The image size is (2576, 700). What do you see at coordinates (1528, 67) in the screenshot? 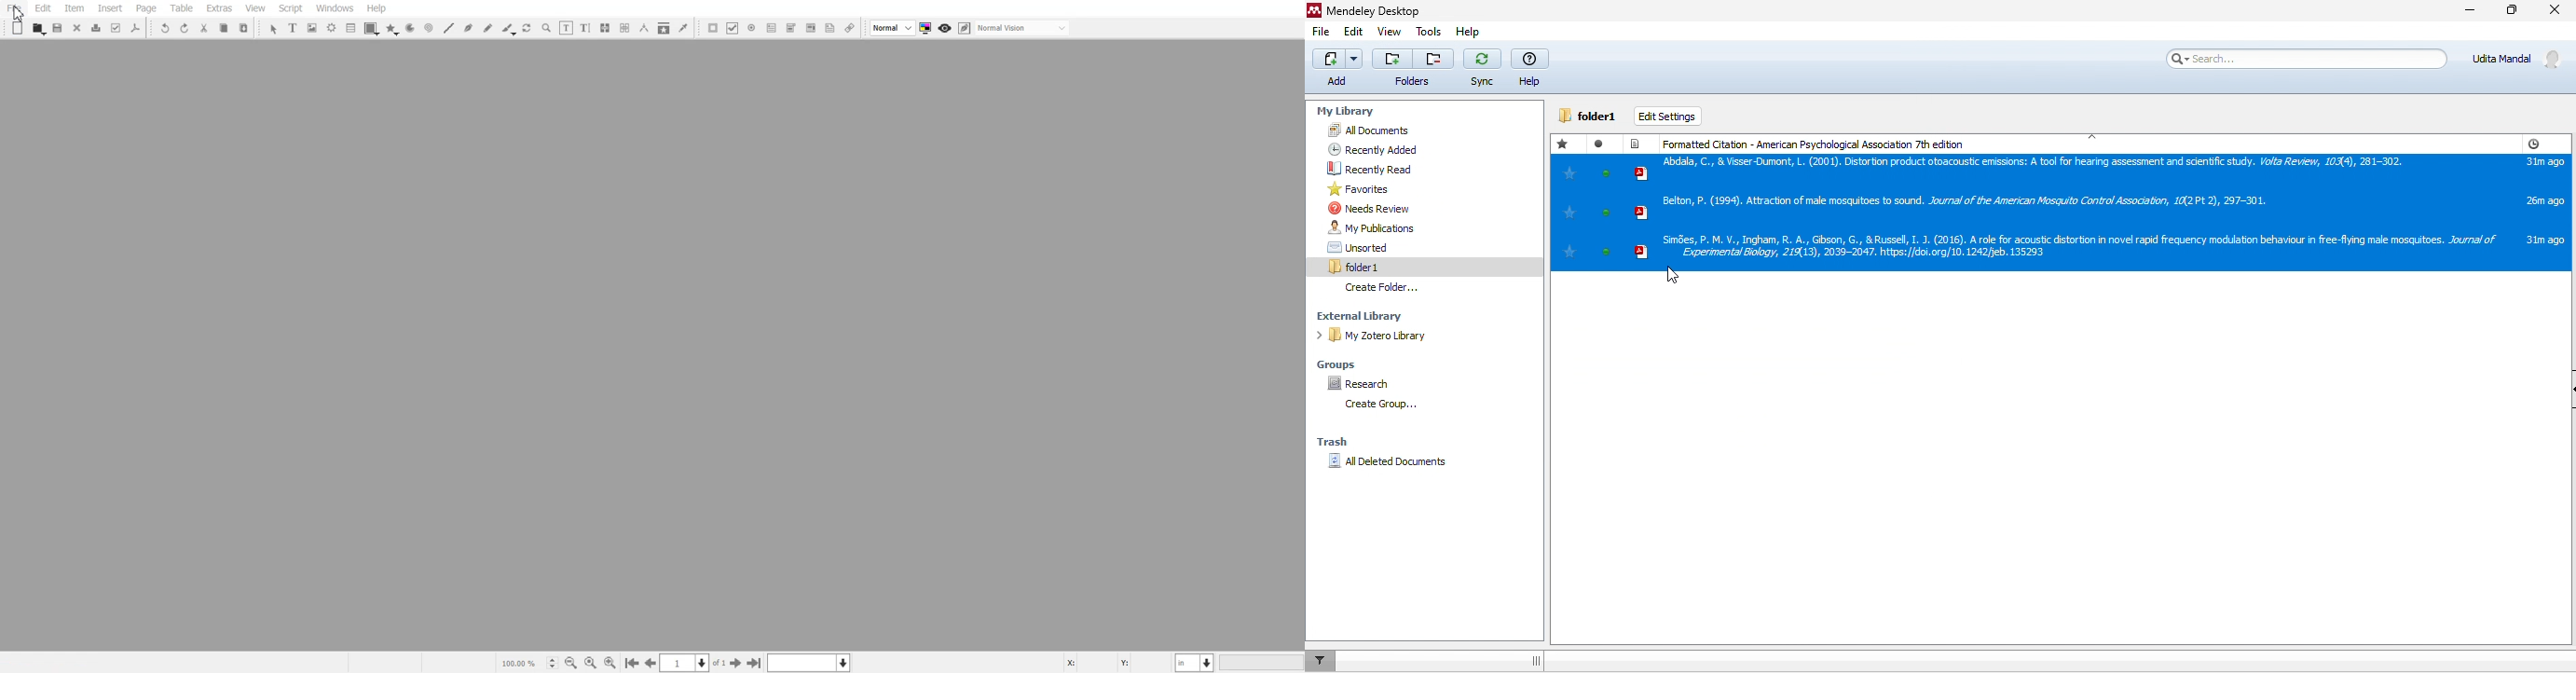
I see `help` at bounding box center [1528, 67].